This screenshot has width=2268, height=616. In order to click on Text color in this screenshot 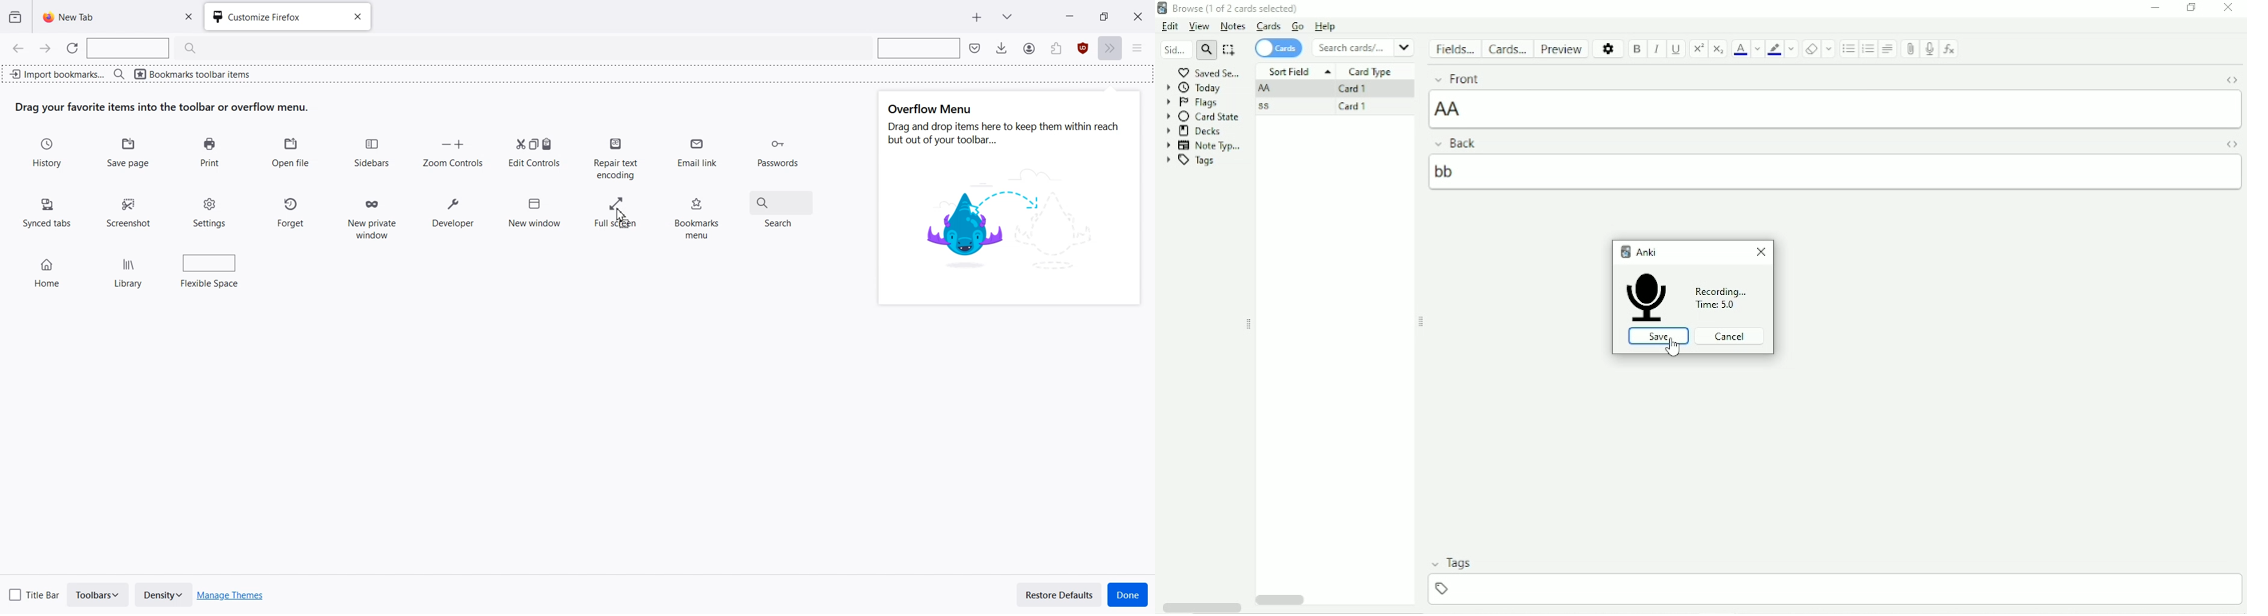, I will do `click(1741, 49)`.